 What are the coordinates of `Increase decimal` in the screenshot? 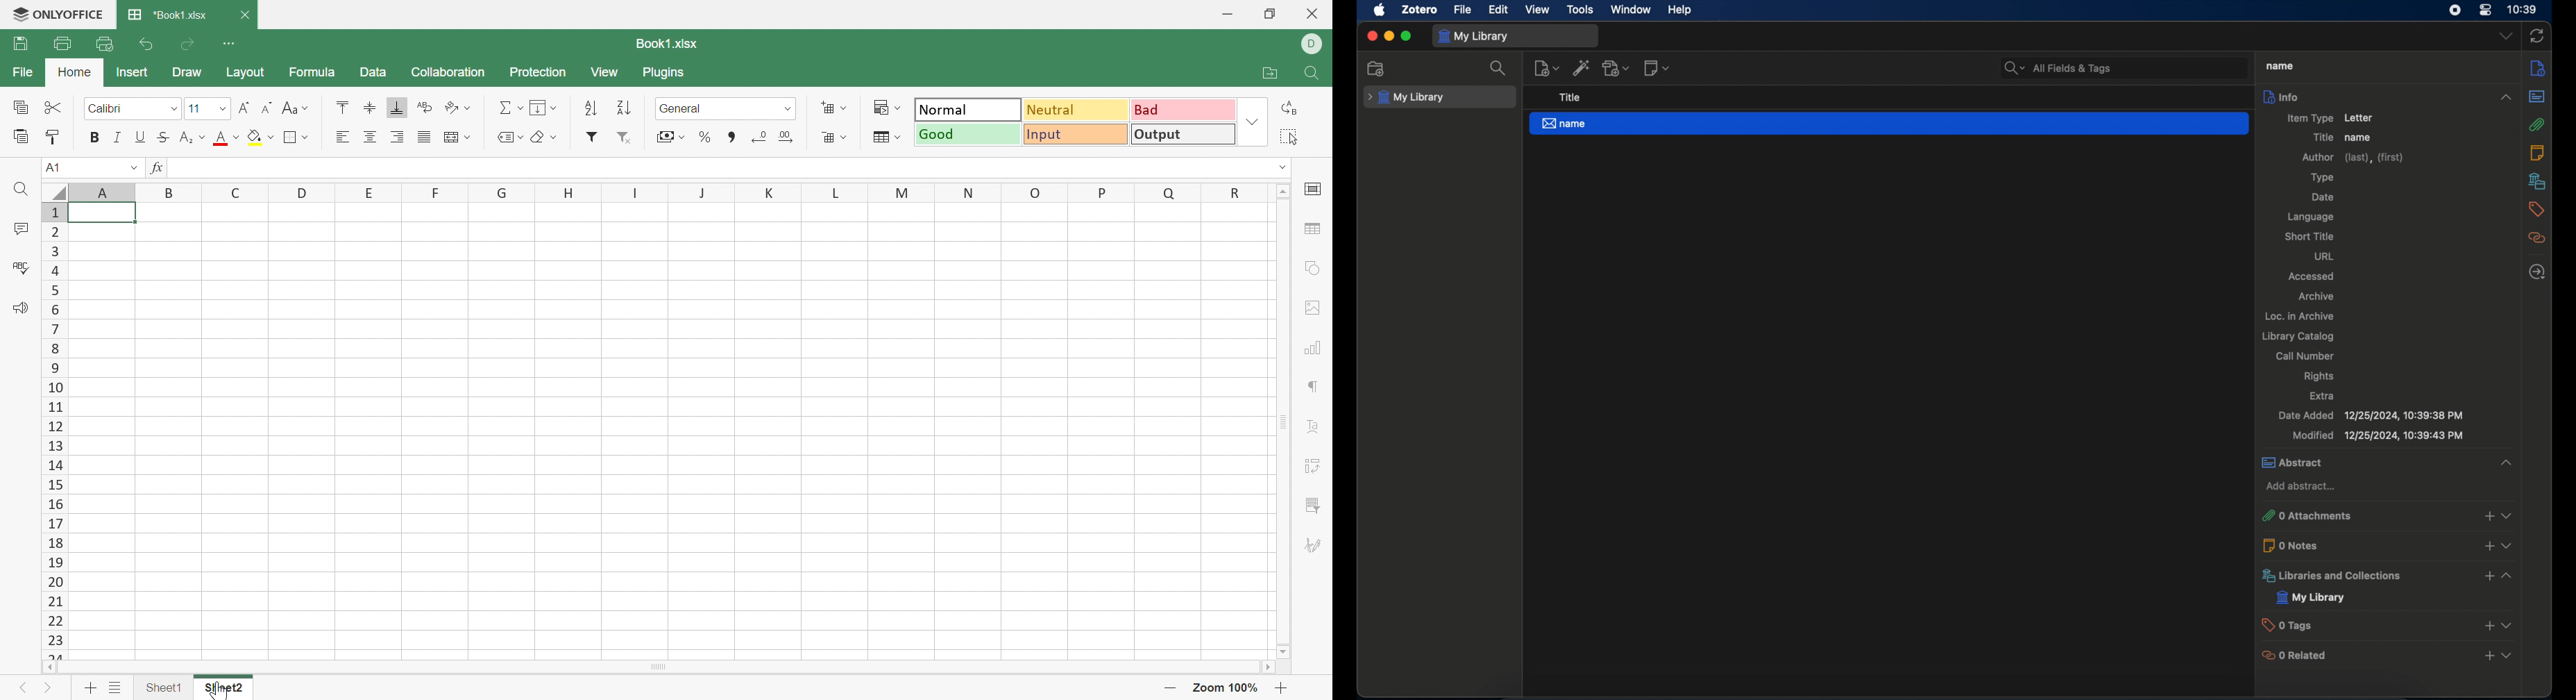 It's located at (787, 138).